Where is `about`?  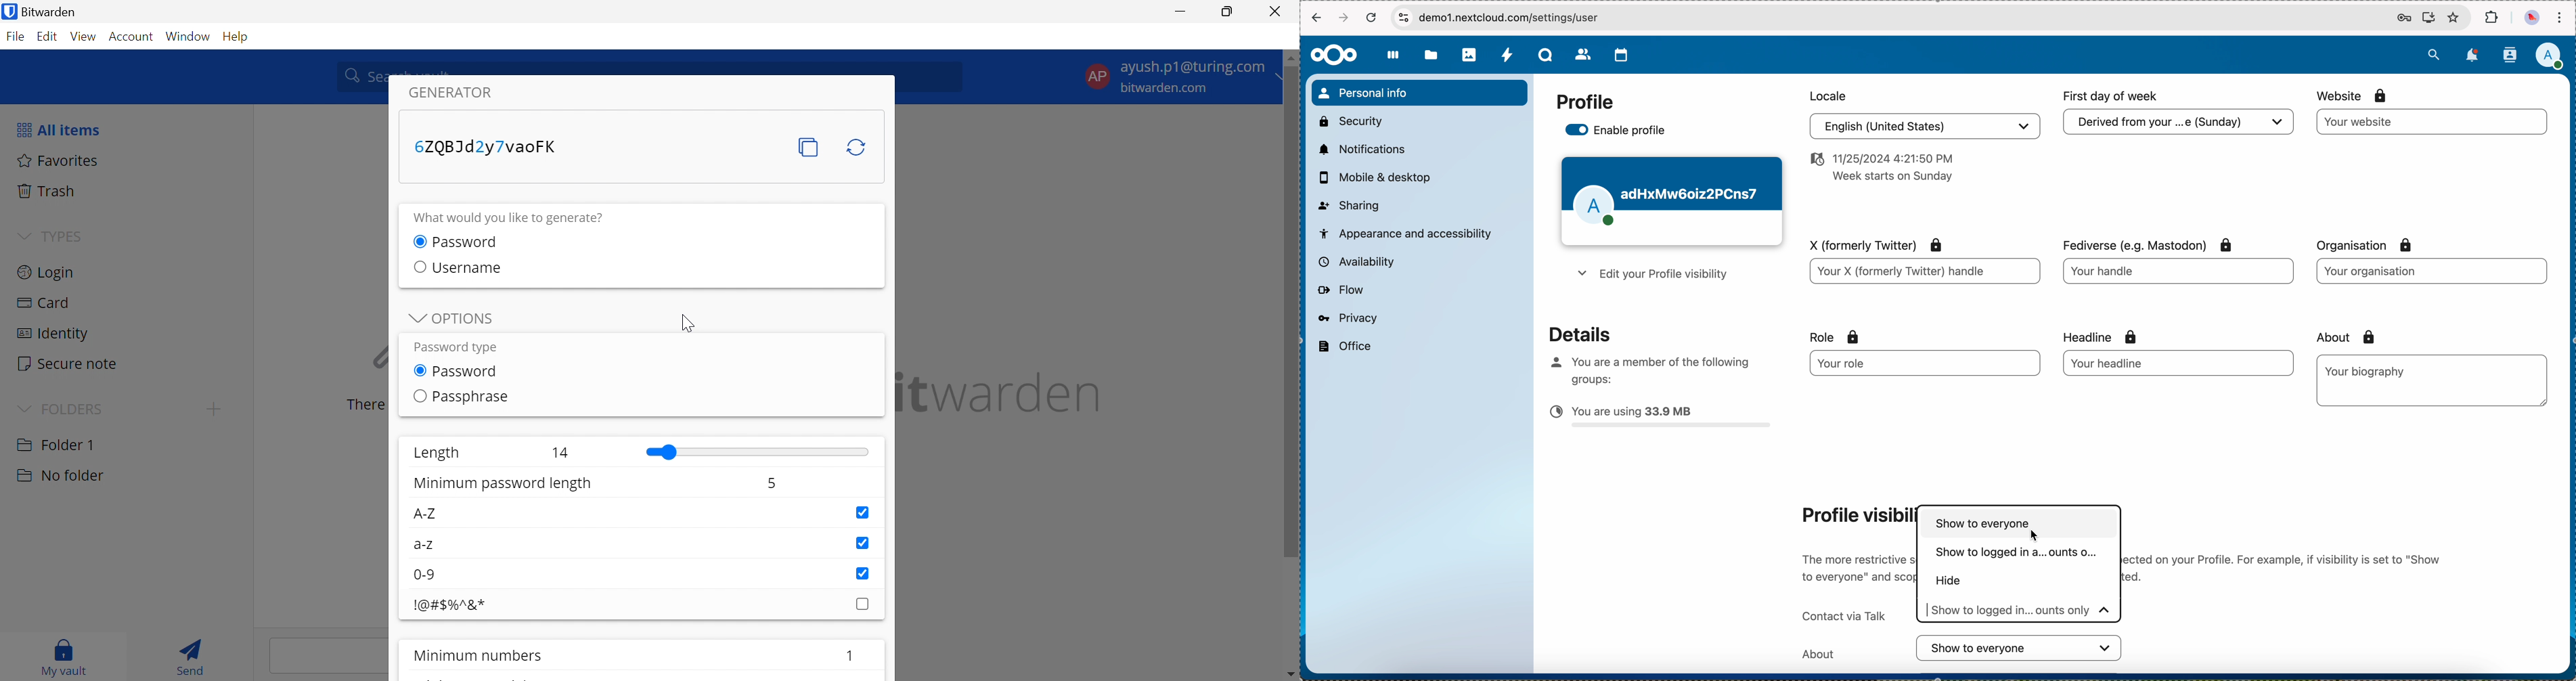 about is located at coordinates (2342, 337).